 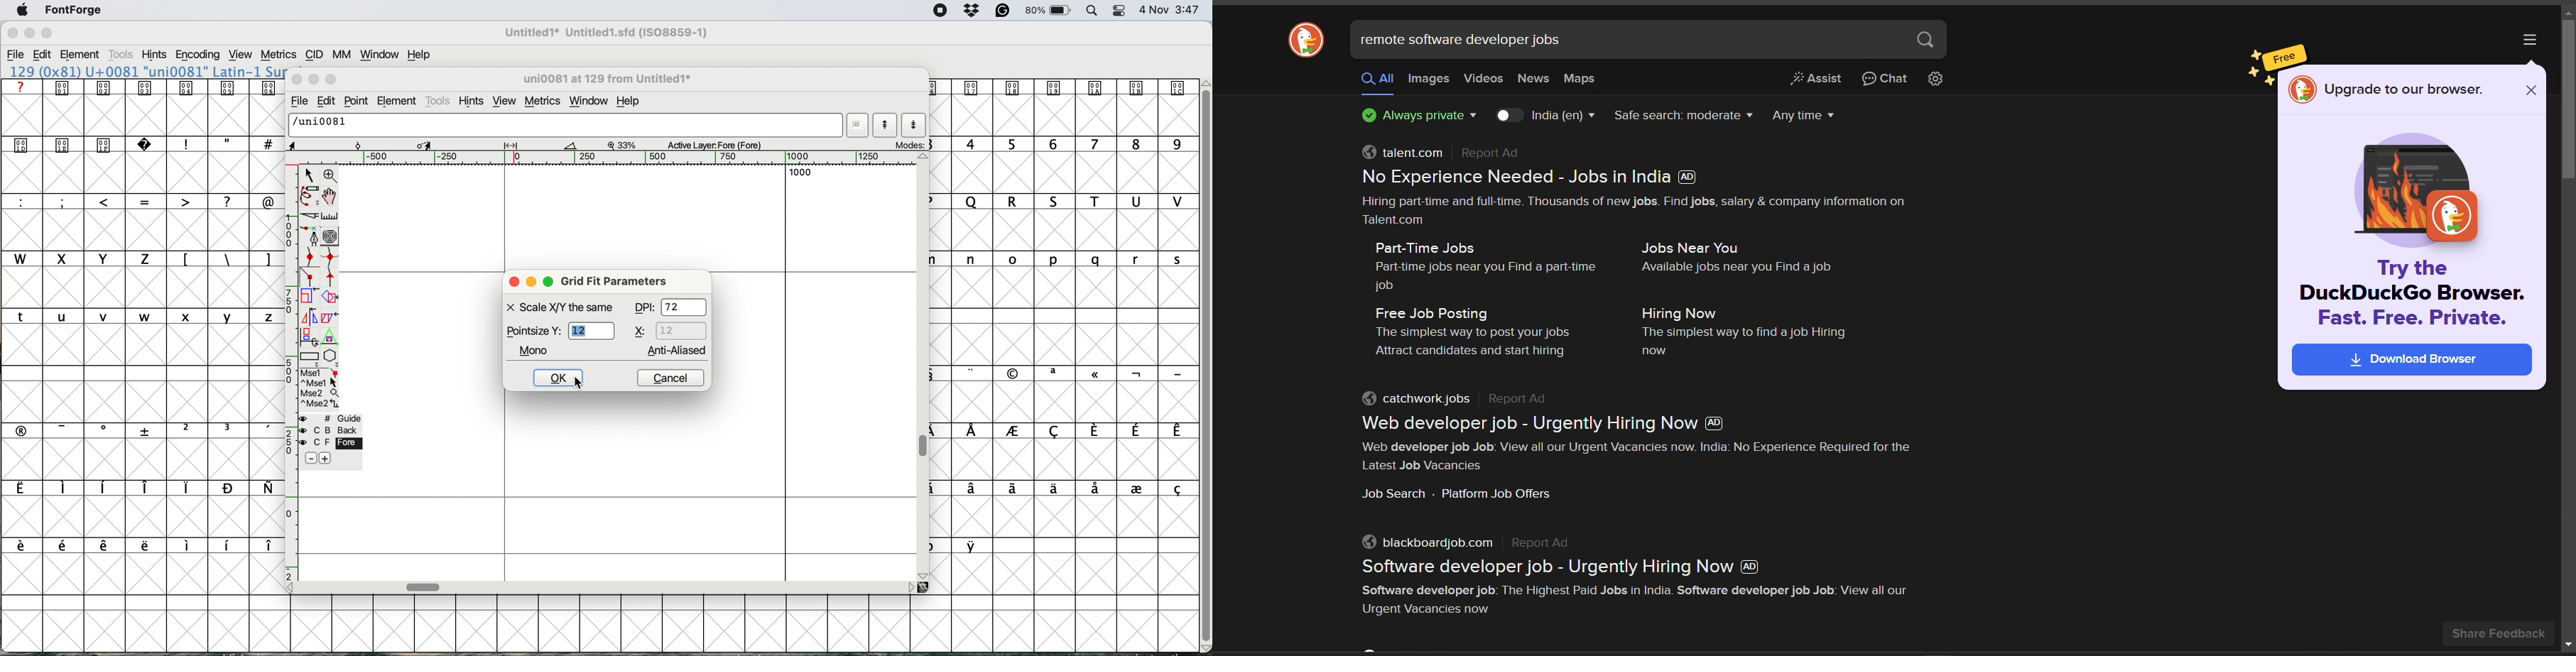 I want to click on MM, so click(x=342, y=55).